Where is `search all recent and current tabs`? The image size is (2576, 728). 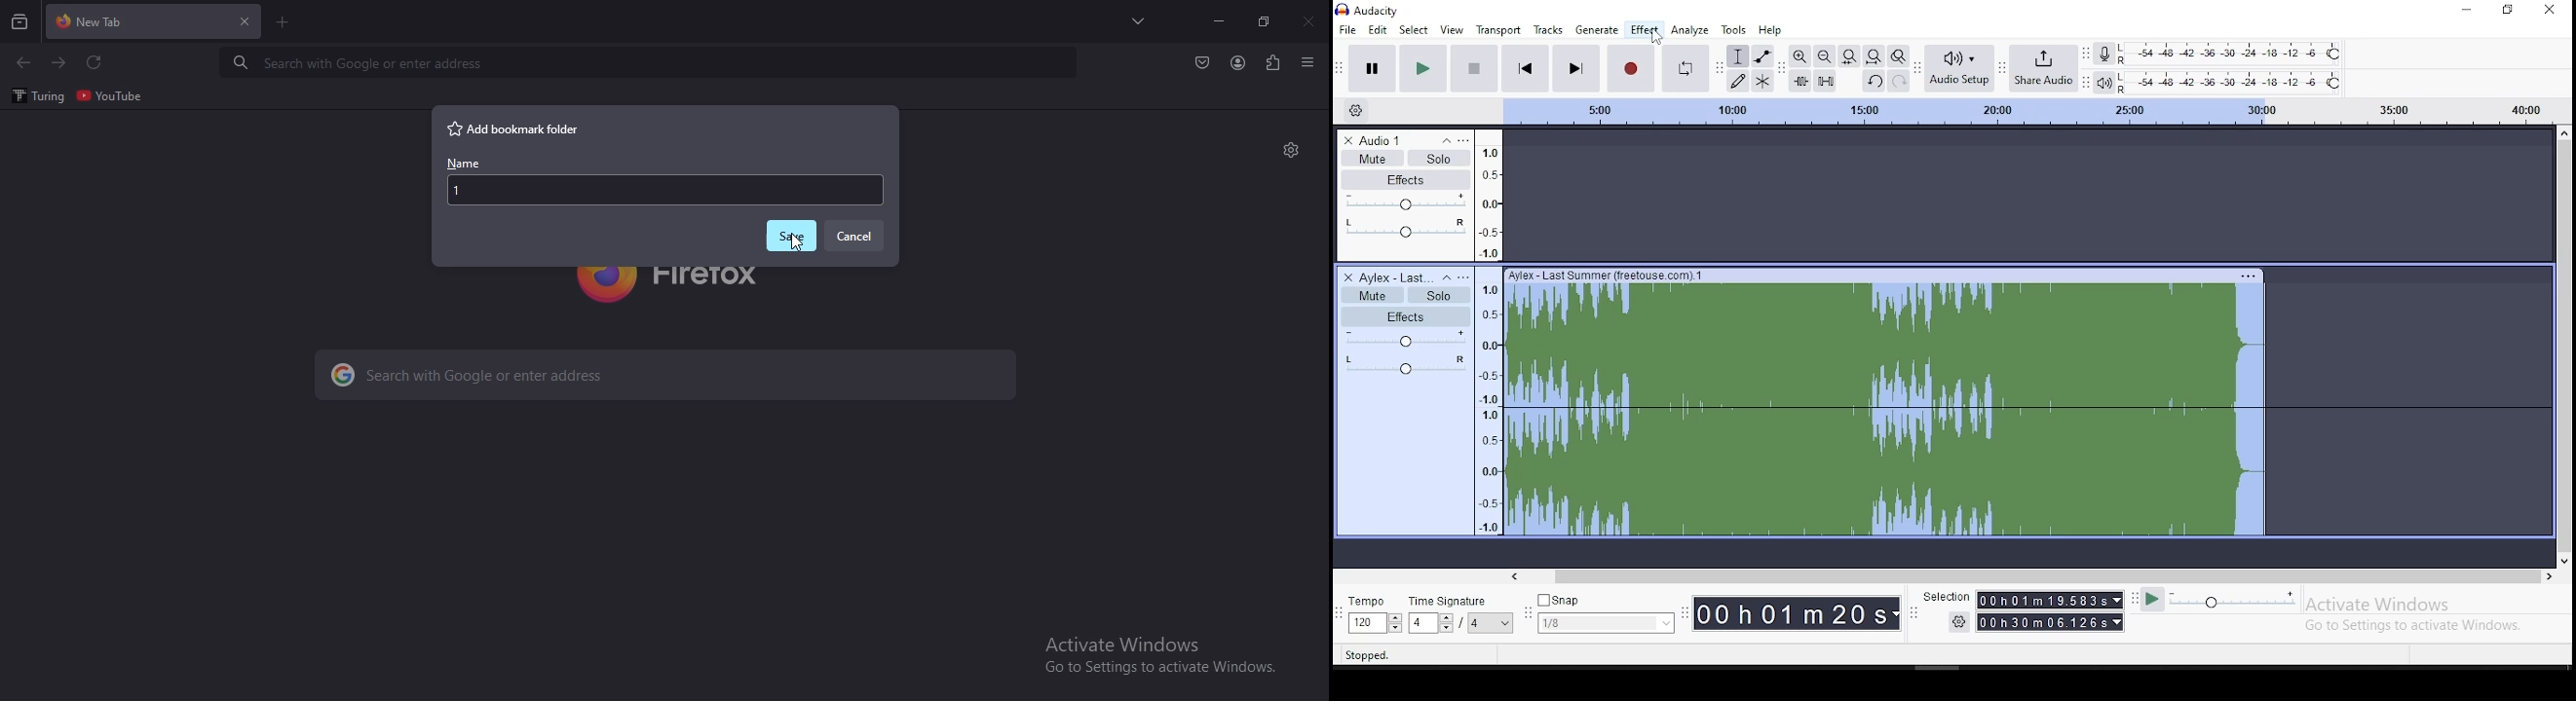
search all recent and current tabs is located at coordinates (21, 23).